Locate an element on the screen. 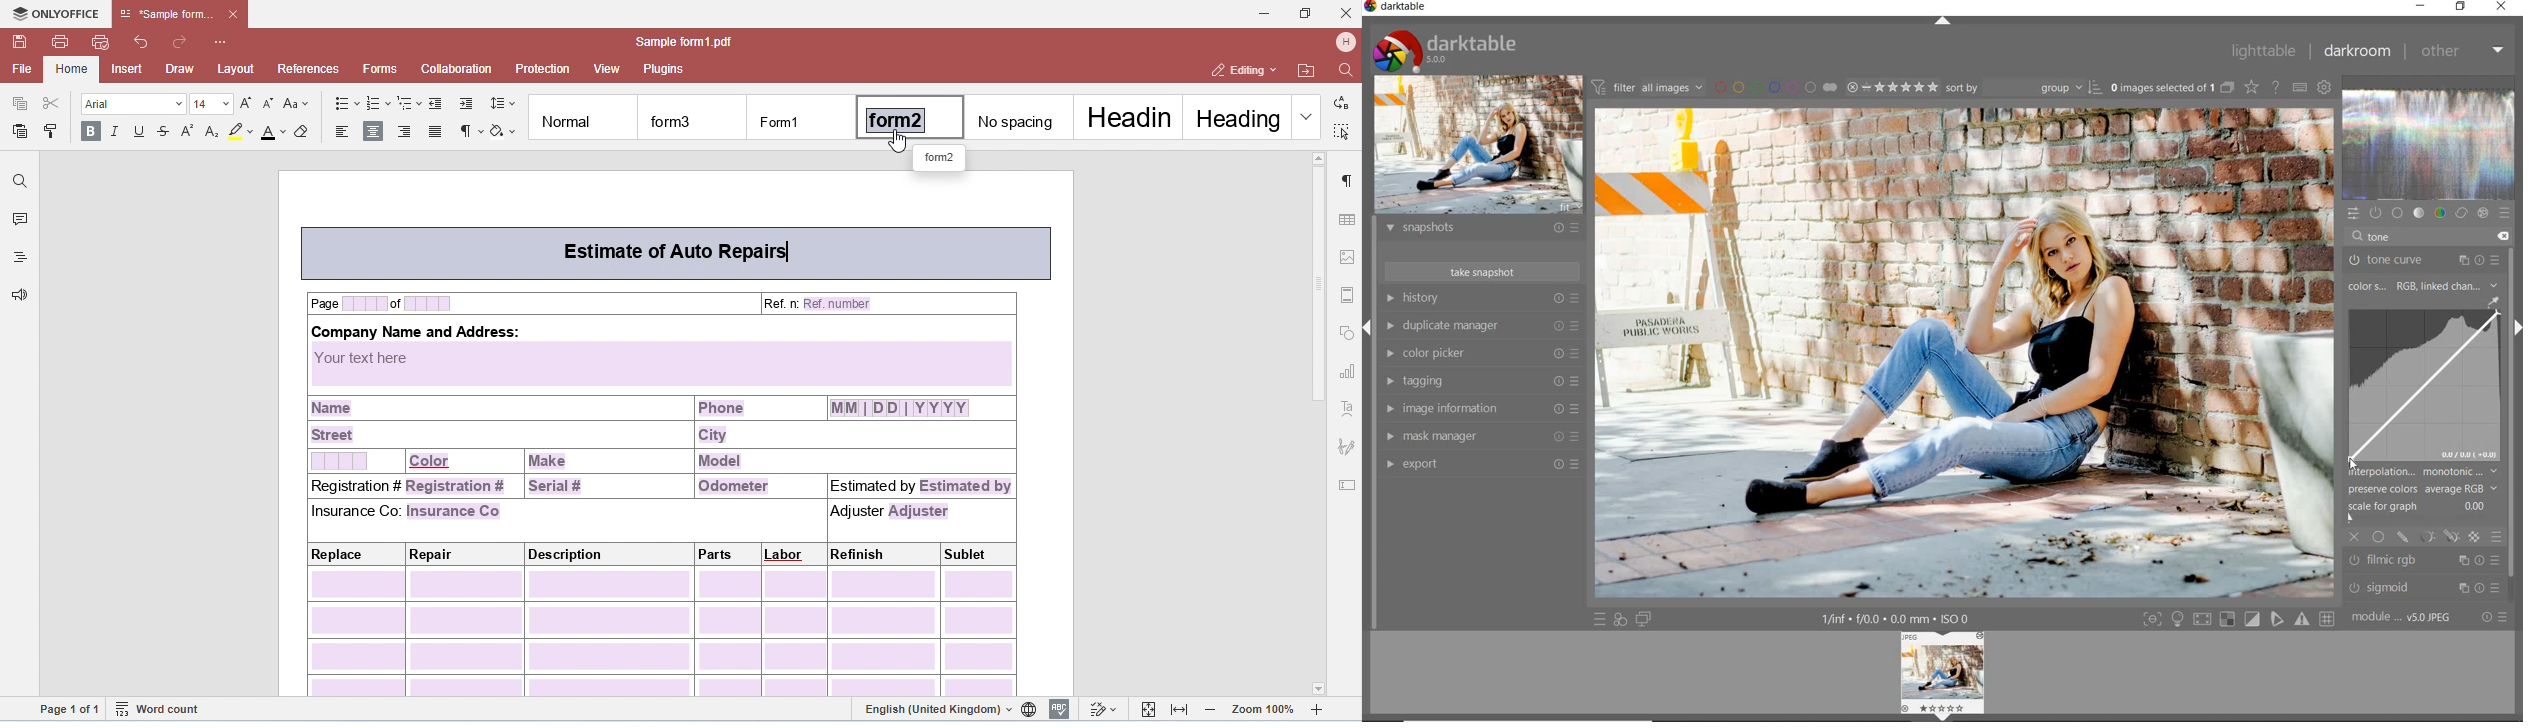  change overlays shown on thumbnails is located at coordinates (2251, 86).